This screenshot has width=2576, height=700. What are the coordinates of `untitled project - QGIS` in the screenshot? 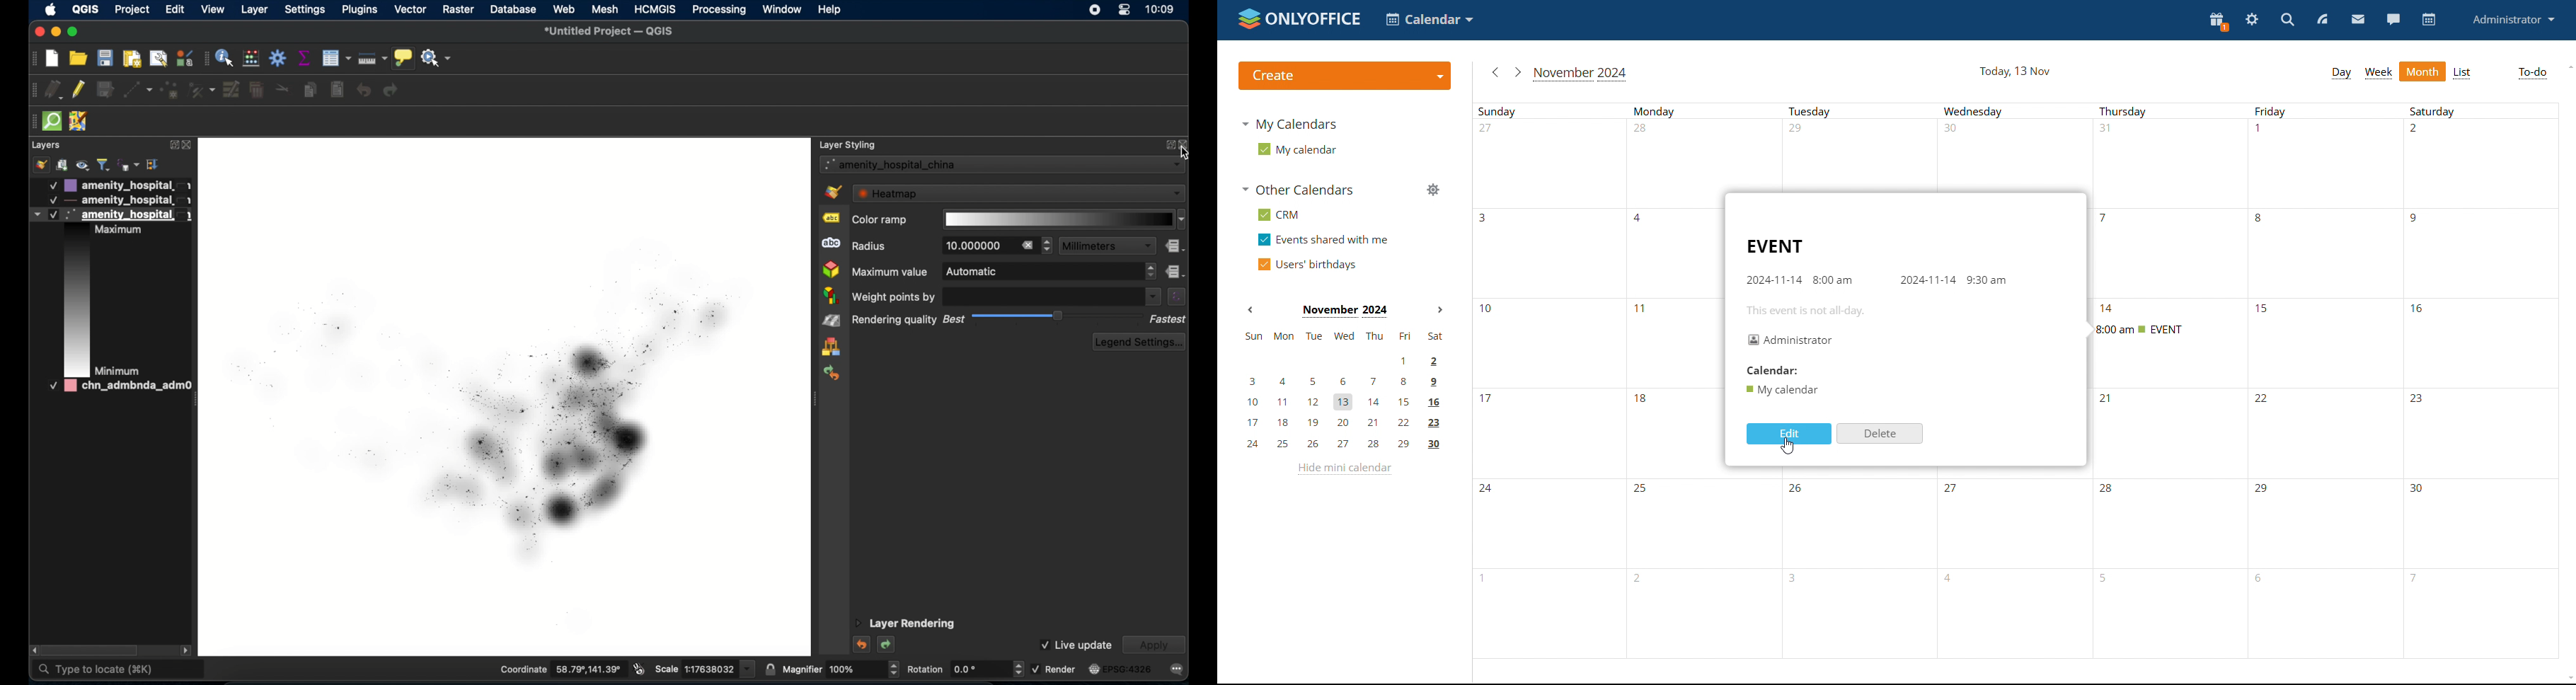 It's located at (606, 32).